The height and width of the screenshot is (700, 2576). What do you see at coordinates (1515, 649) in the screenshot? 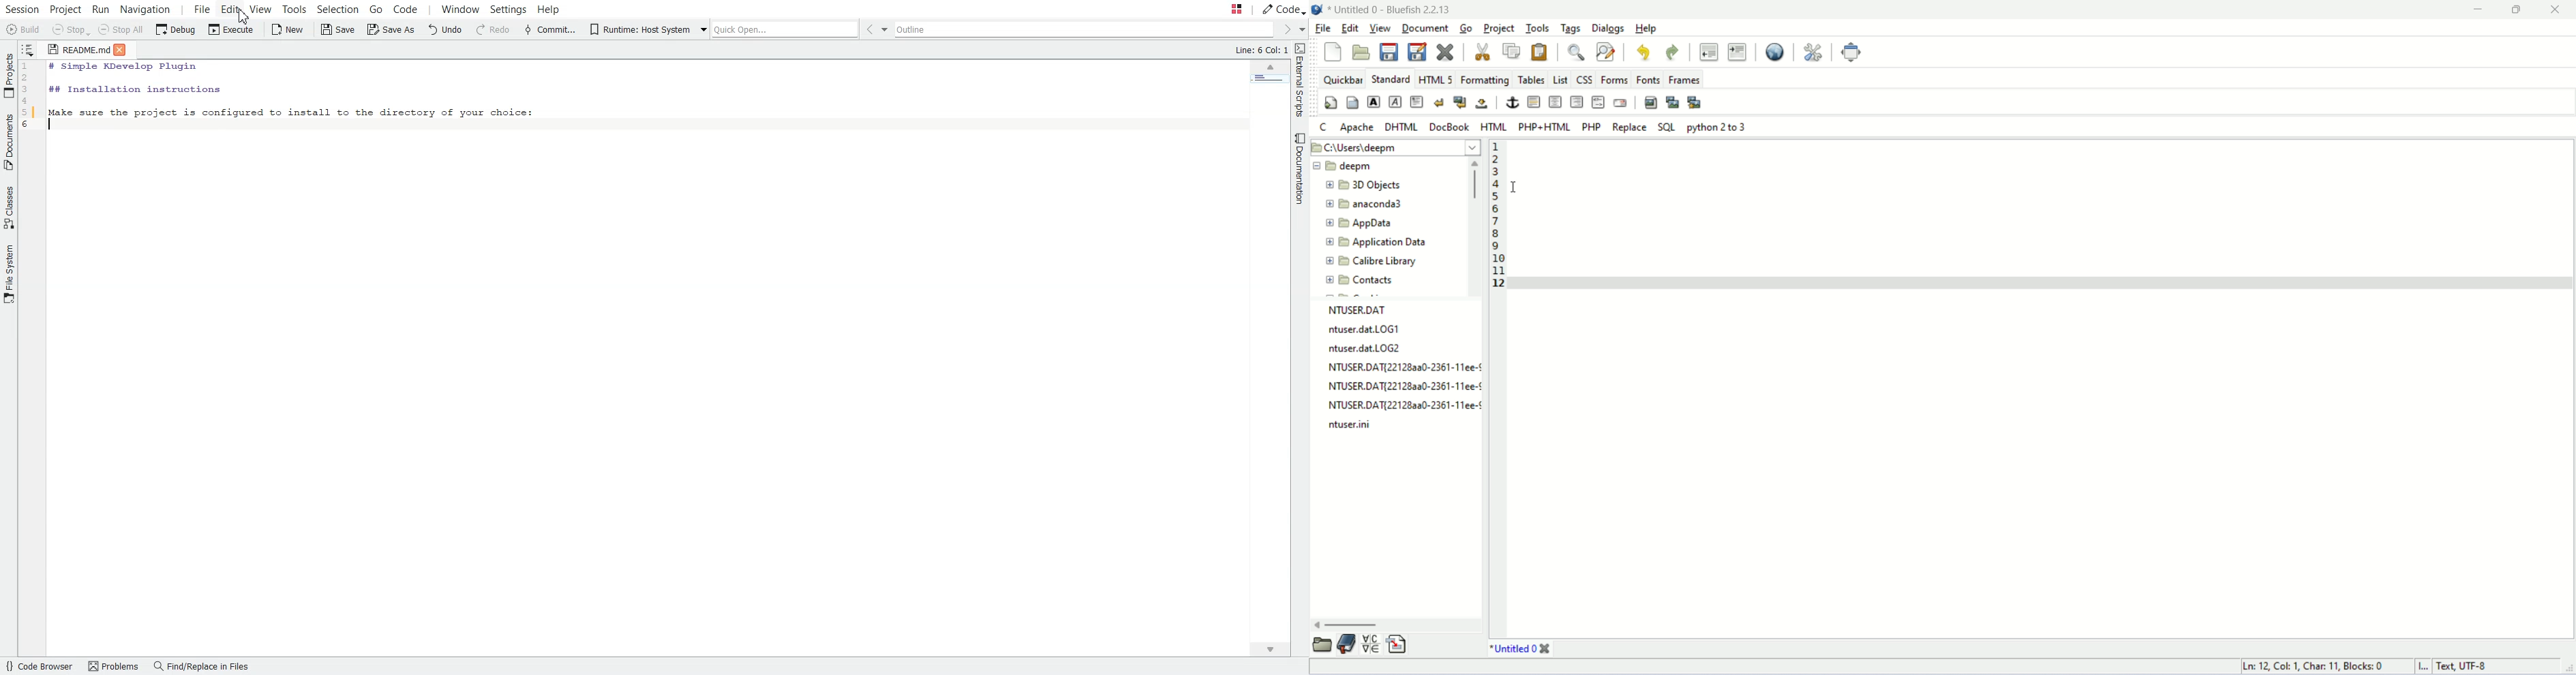
I see `file name` at bounding box center [1515, 649].